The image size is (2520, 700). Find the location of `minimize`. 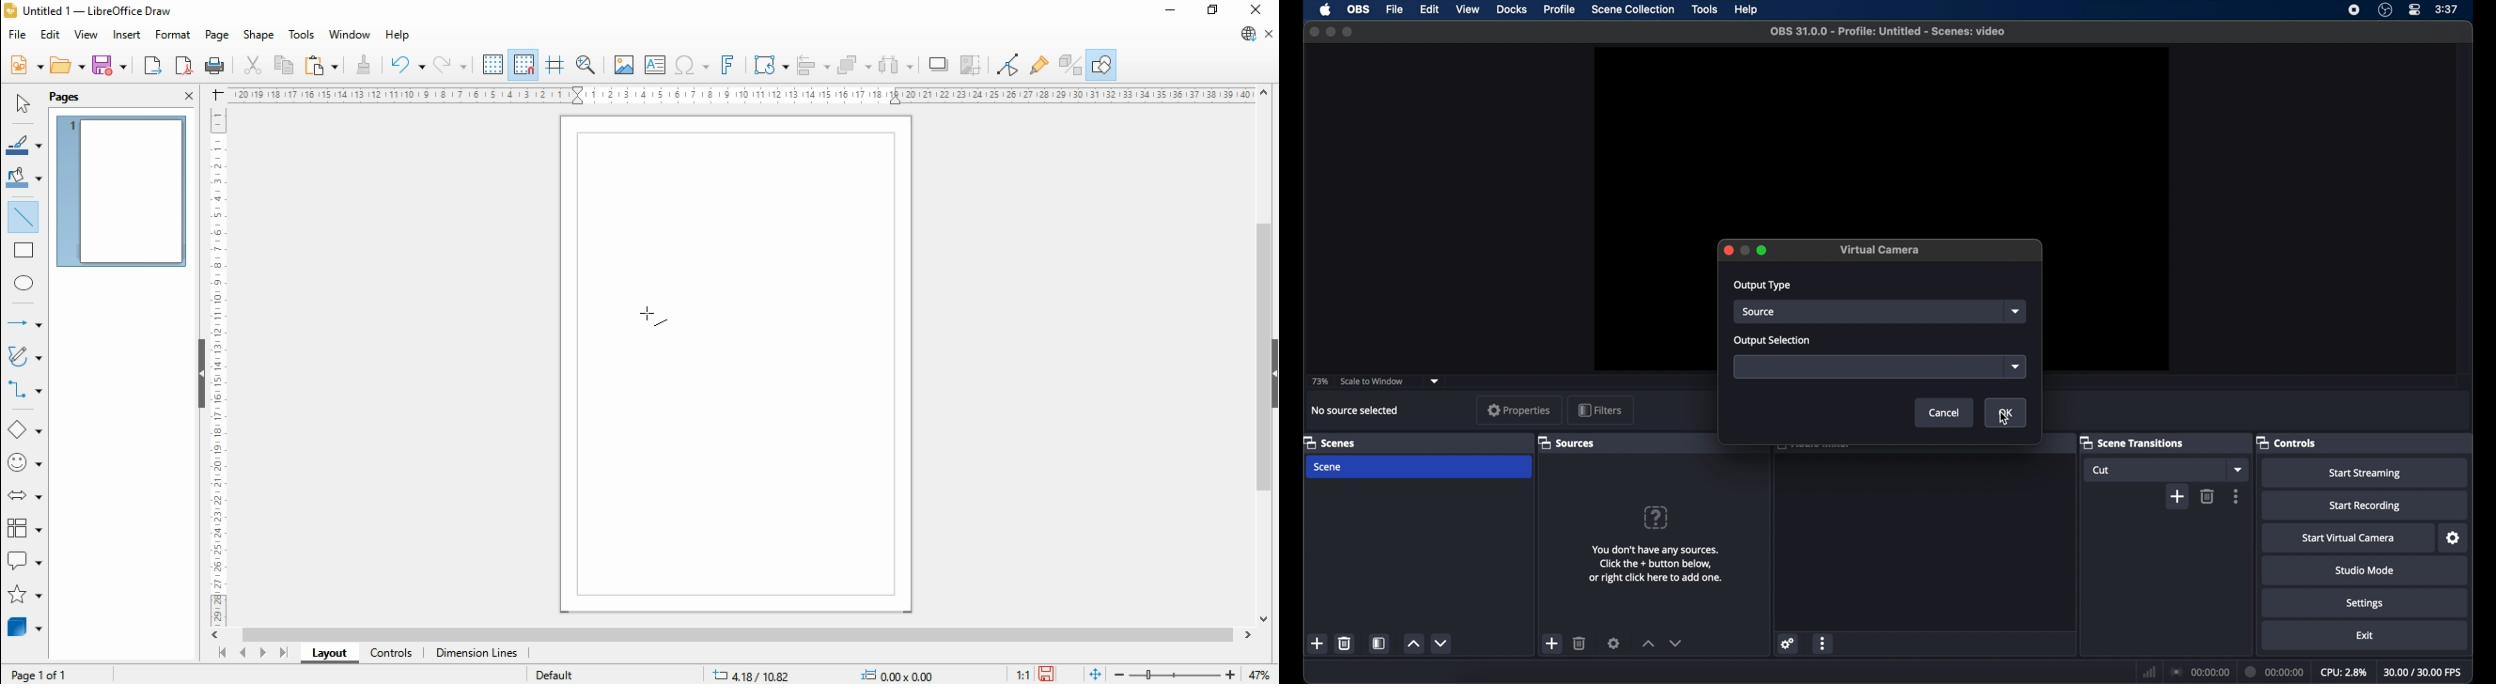

minimize is located at coordinates (1330, 32).